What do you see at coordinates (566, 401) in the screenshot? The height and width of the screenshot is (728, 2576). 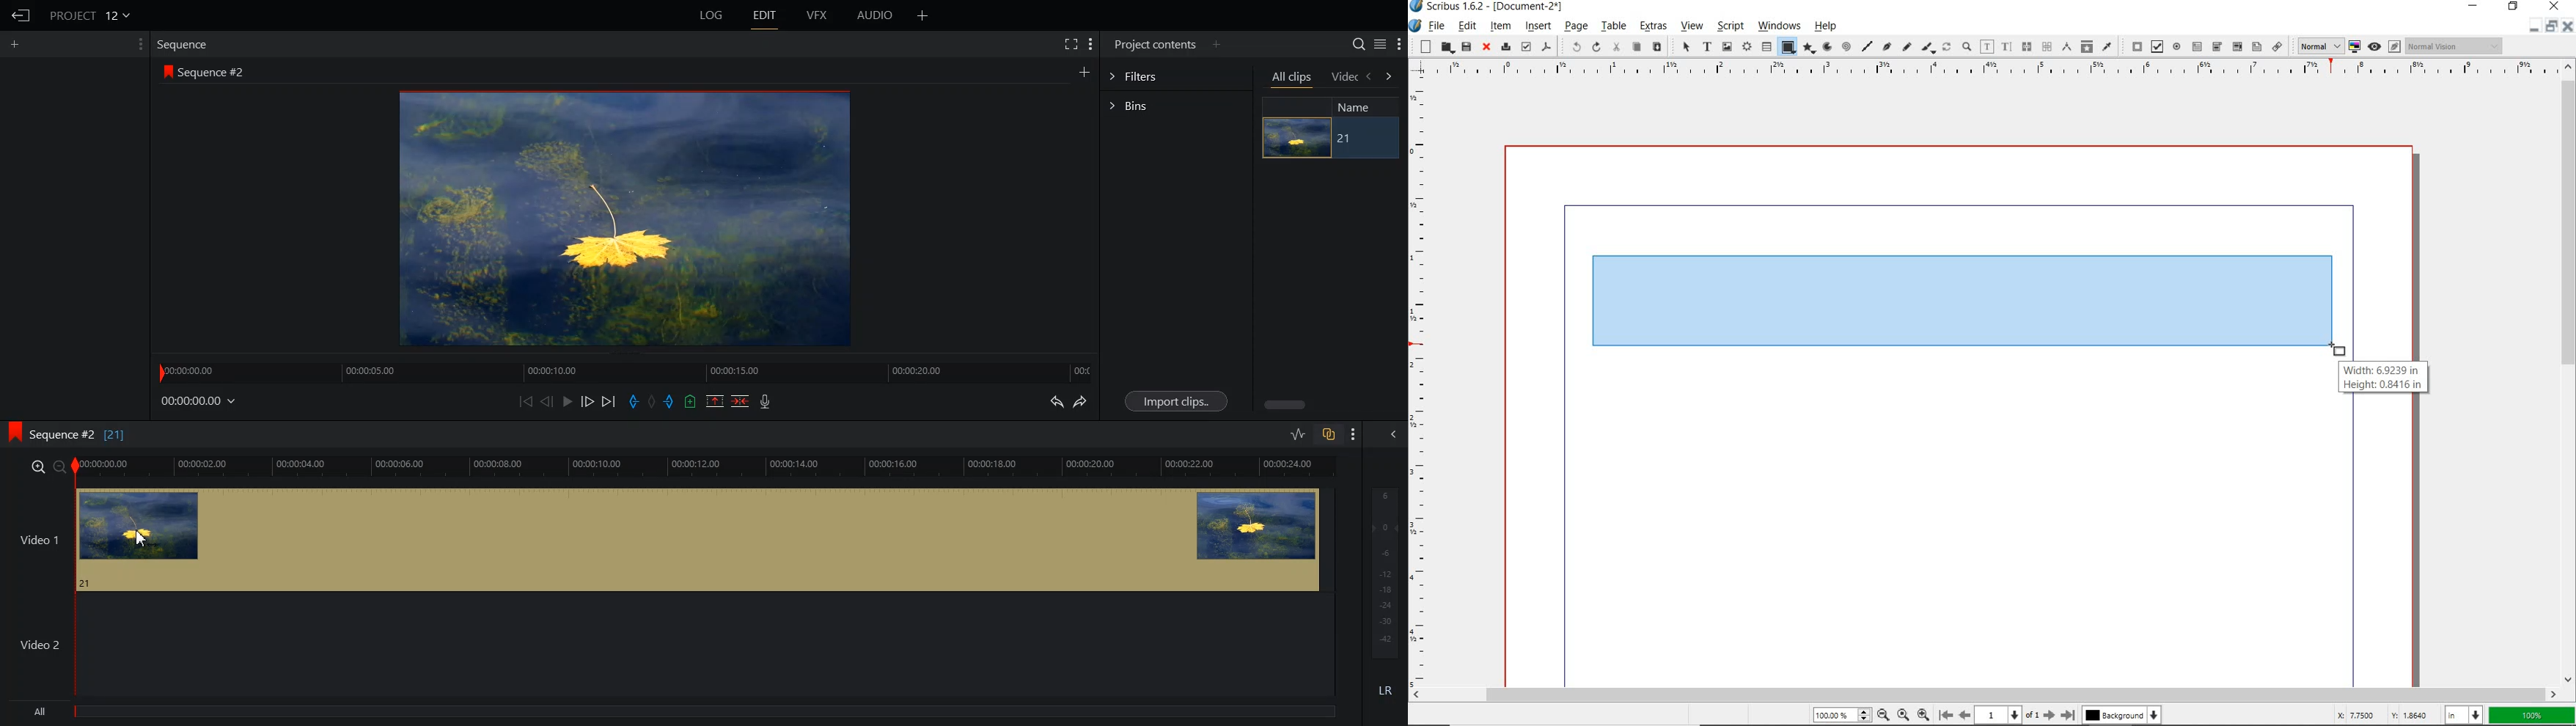 I see `Play` at bounding box center [566, 401].